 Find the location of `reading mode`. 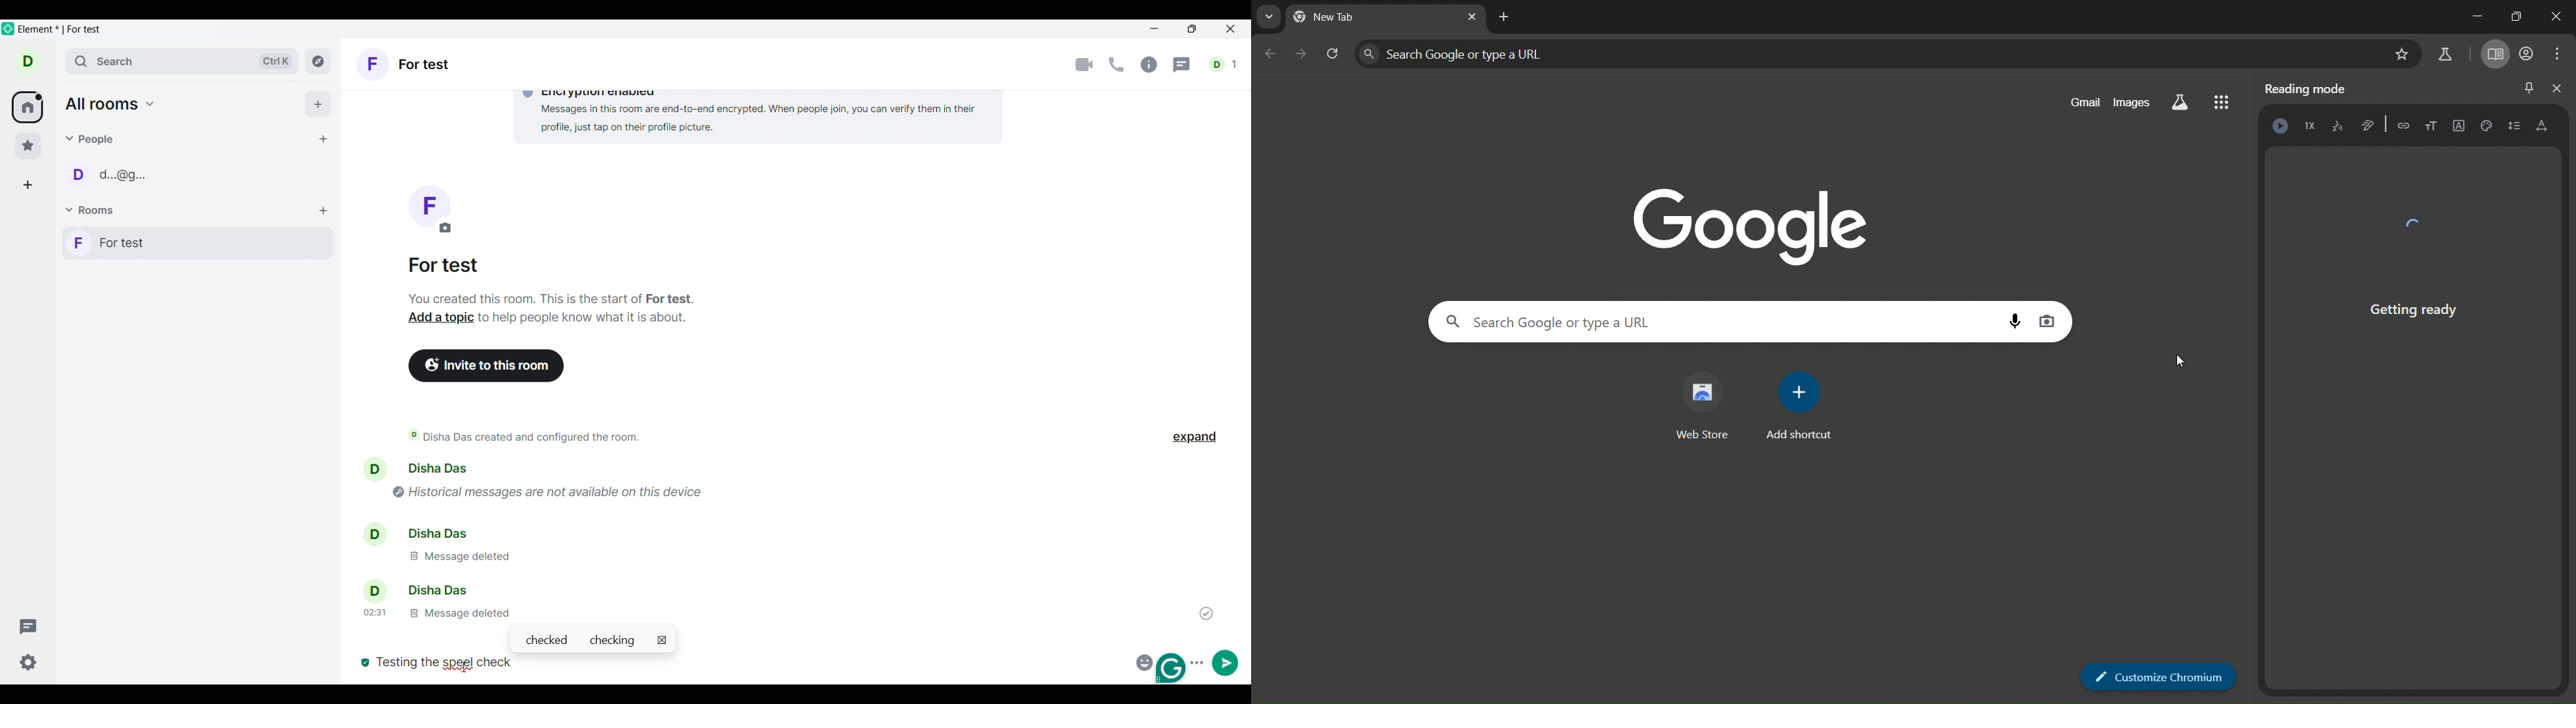

reading mode is located at coordinates (2494, 55).